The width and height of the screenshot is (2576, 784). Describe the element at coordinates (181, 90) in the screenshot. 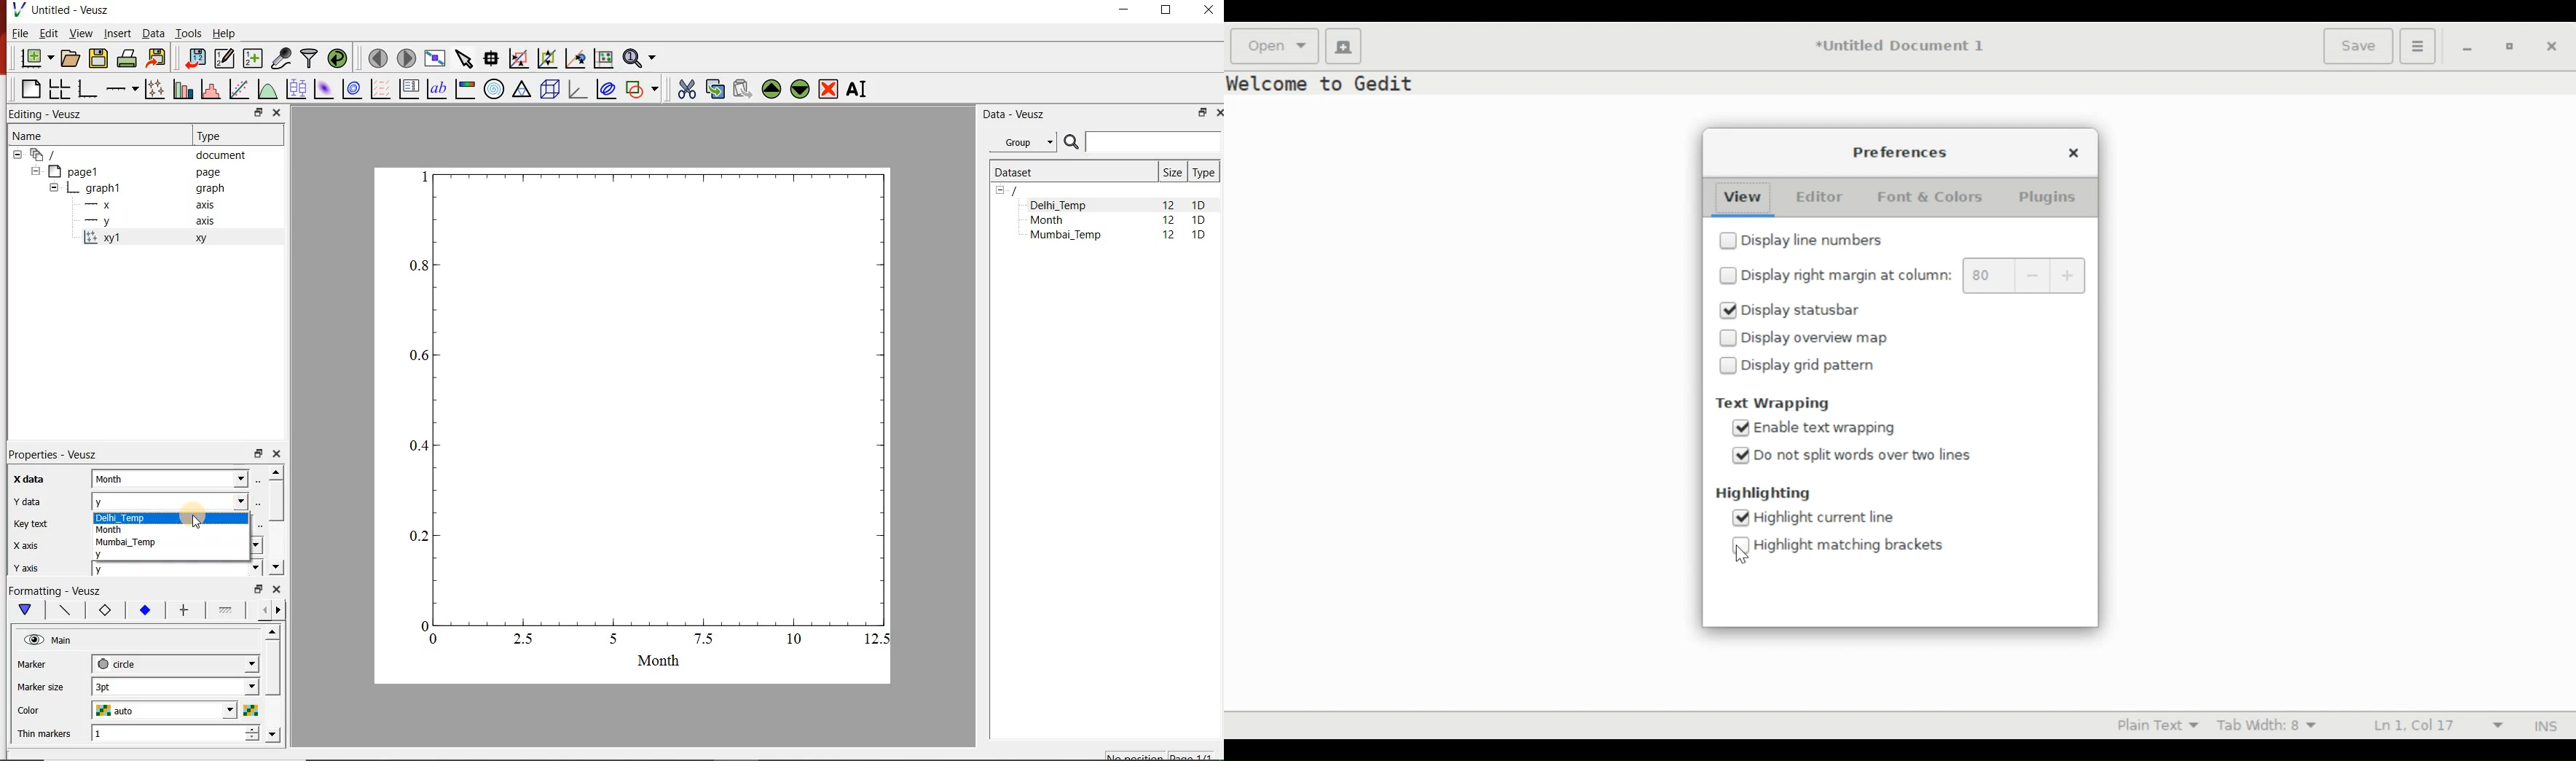

I see `plot bar charts` at that location.